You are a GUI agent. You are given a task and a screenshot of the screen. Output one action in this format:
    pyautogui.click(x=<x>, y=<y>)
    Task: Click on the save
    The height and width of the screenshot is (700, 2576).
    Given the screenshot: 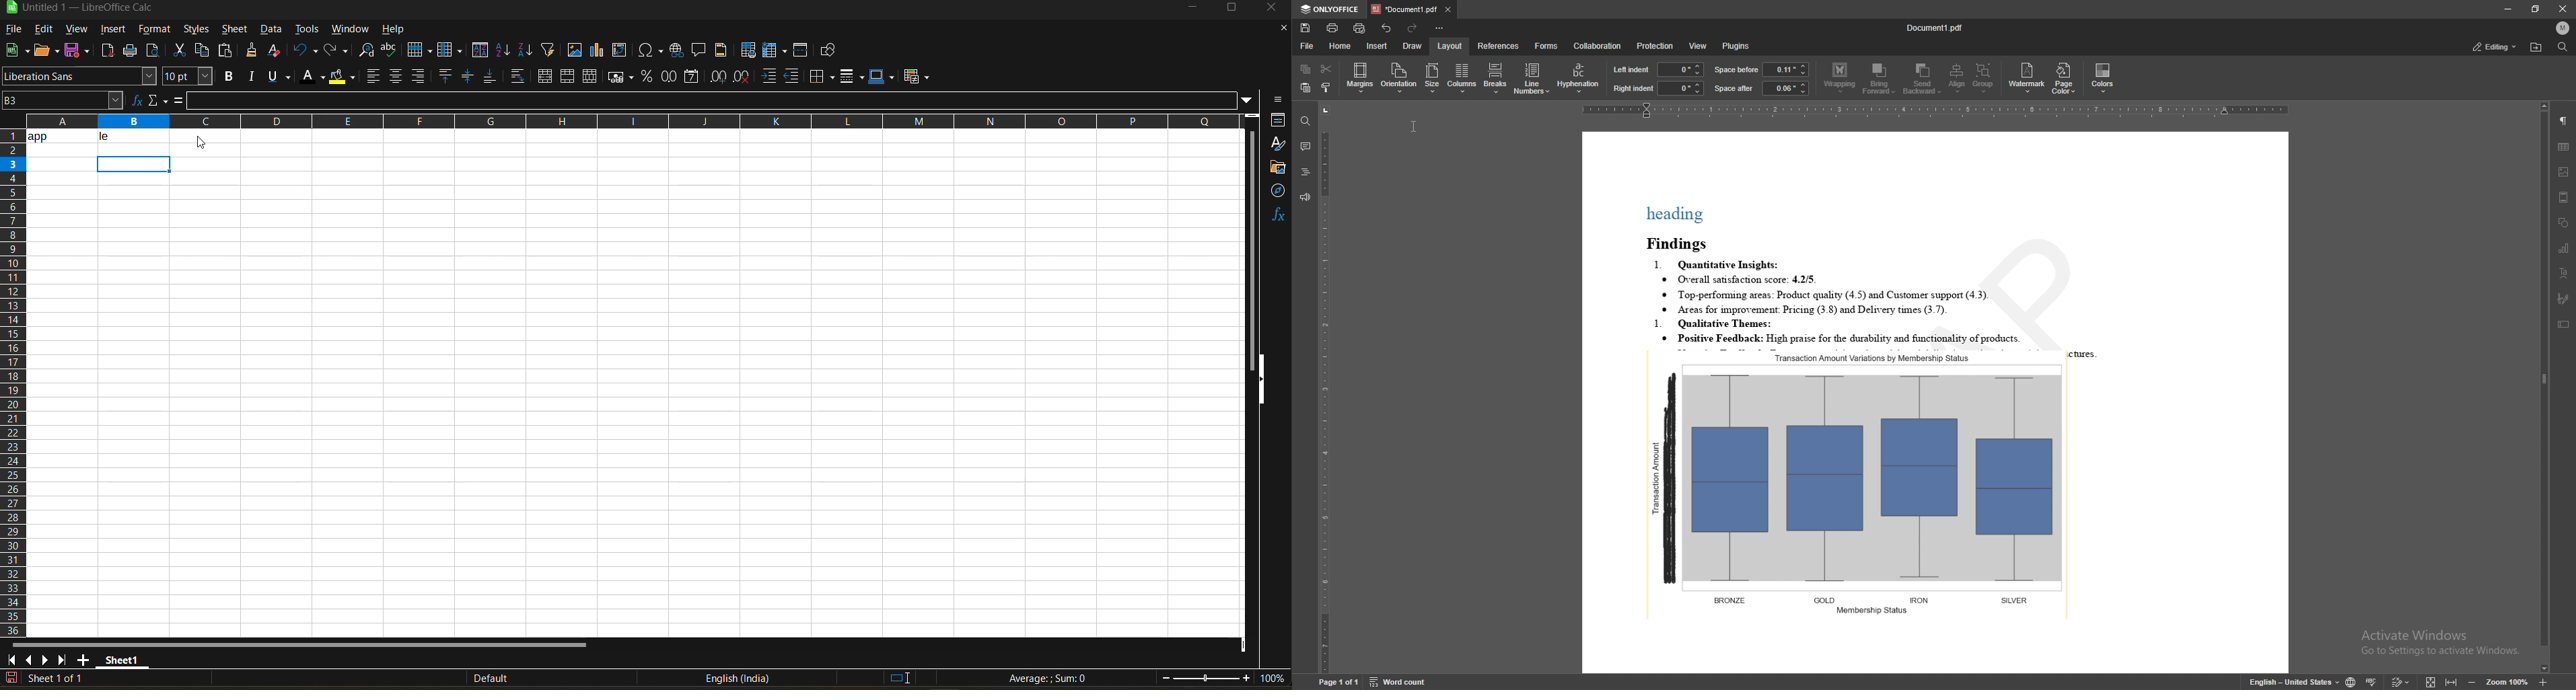 What is the action you would take?
    pyautogui.click(x=79, y=49)
    